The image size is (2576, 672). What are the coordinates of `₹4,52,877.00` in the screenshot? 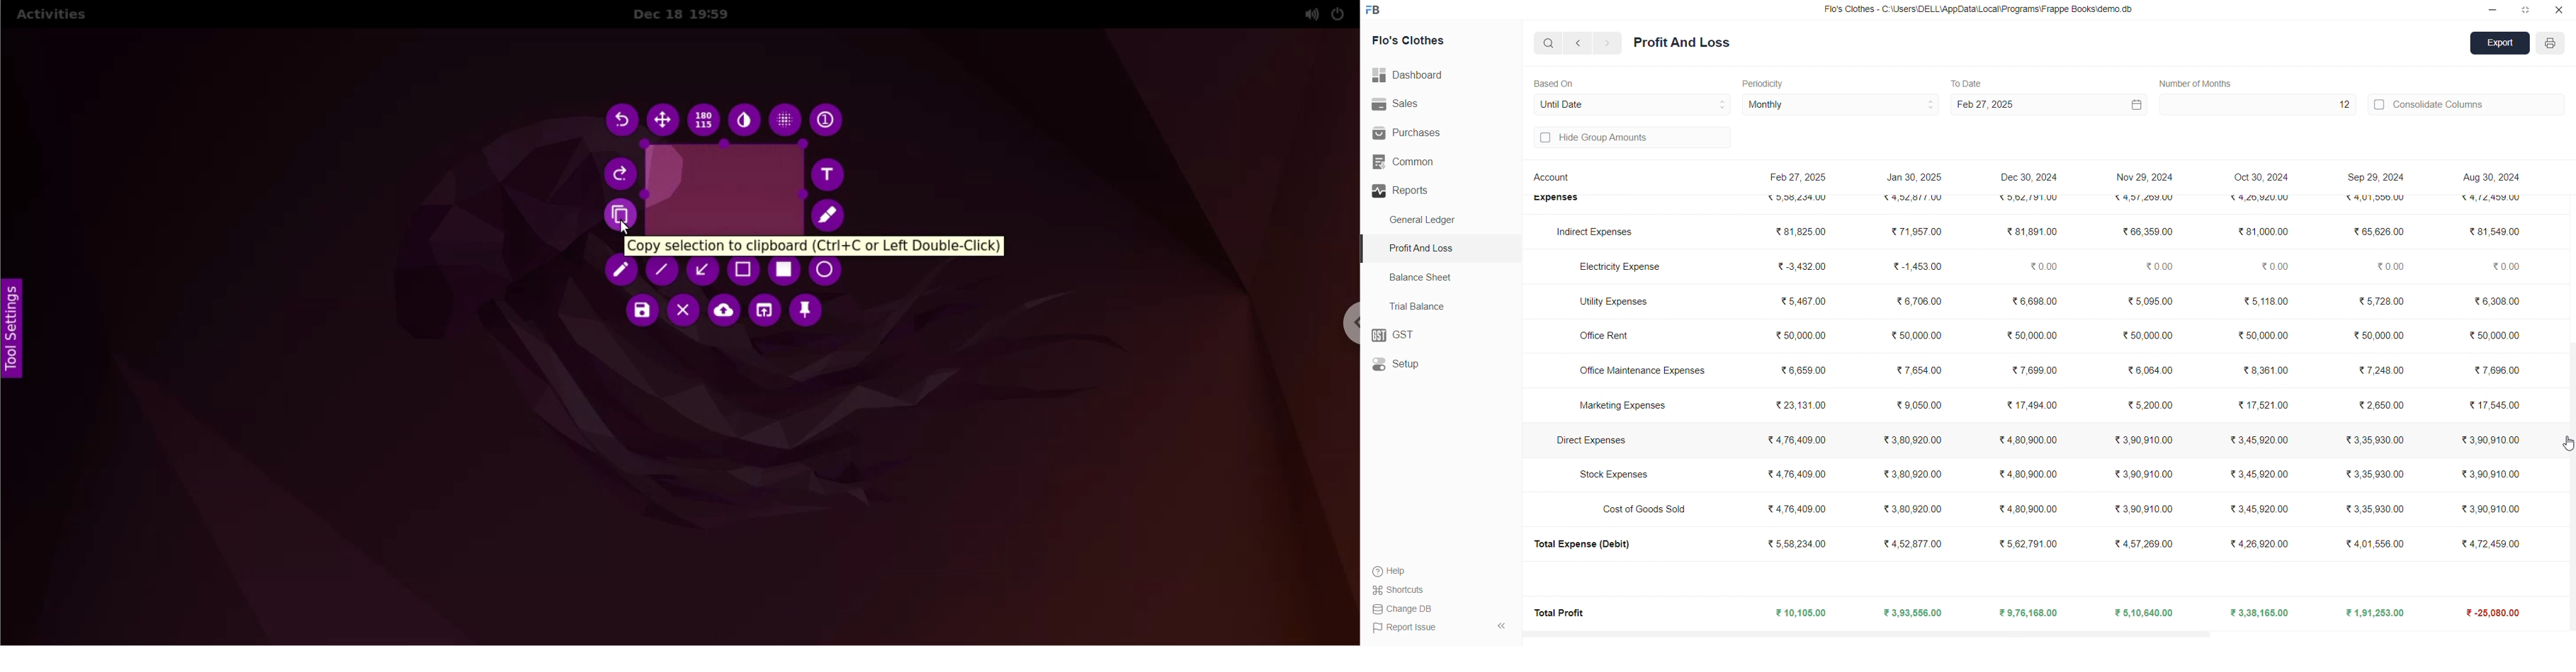 It's located at (1916, 200).